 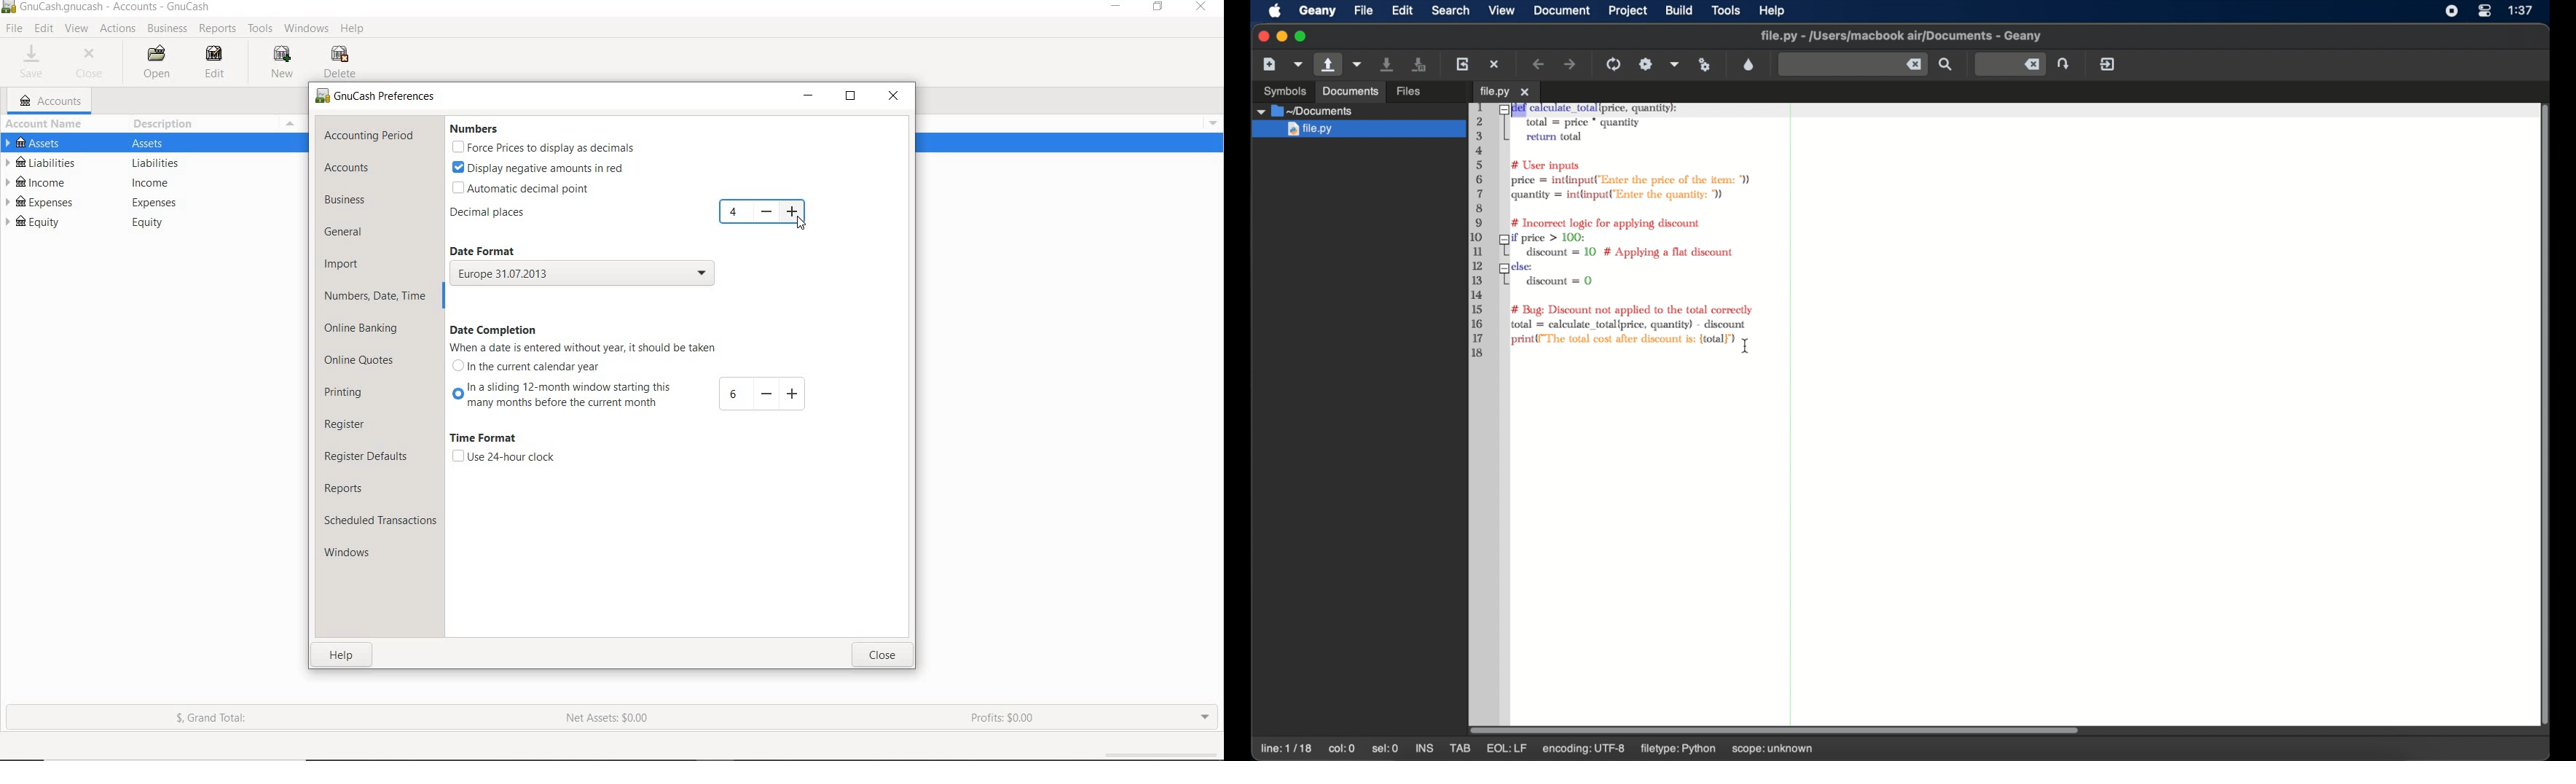 What do you see at coordinates (1303, 37) in the screenshot?
I see `maximize` at bounding box center [1303, 37].